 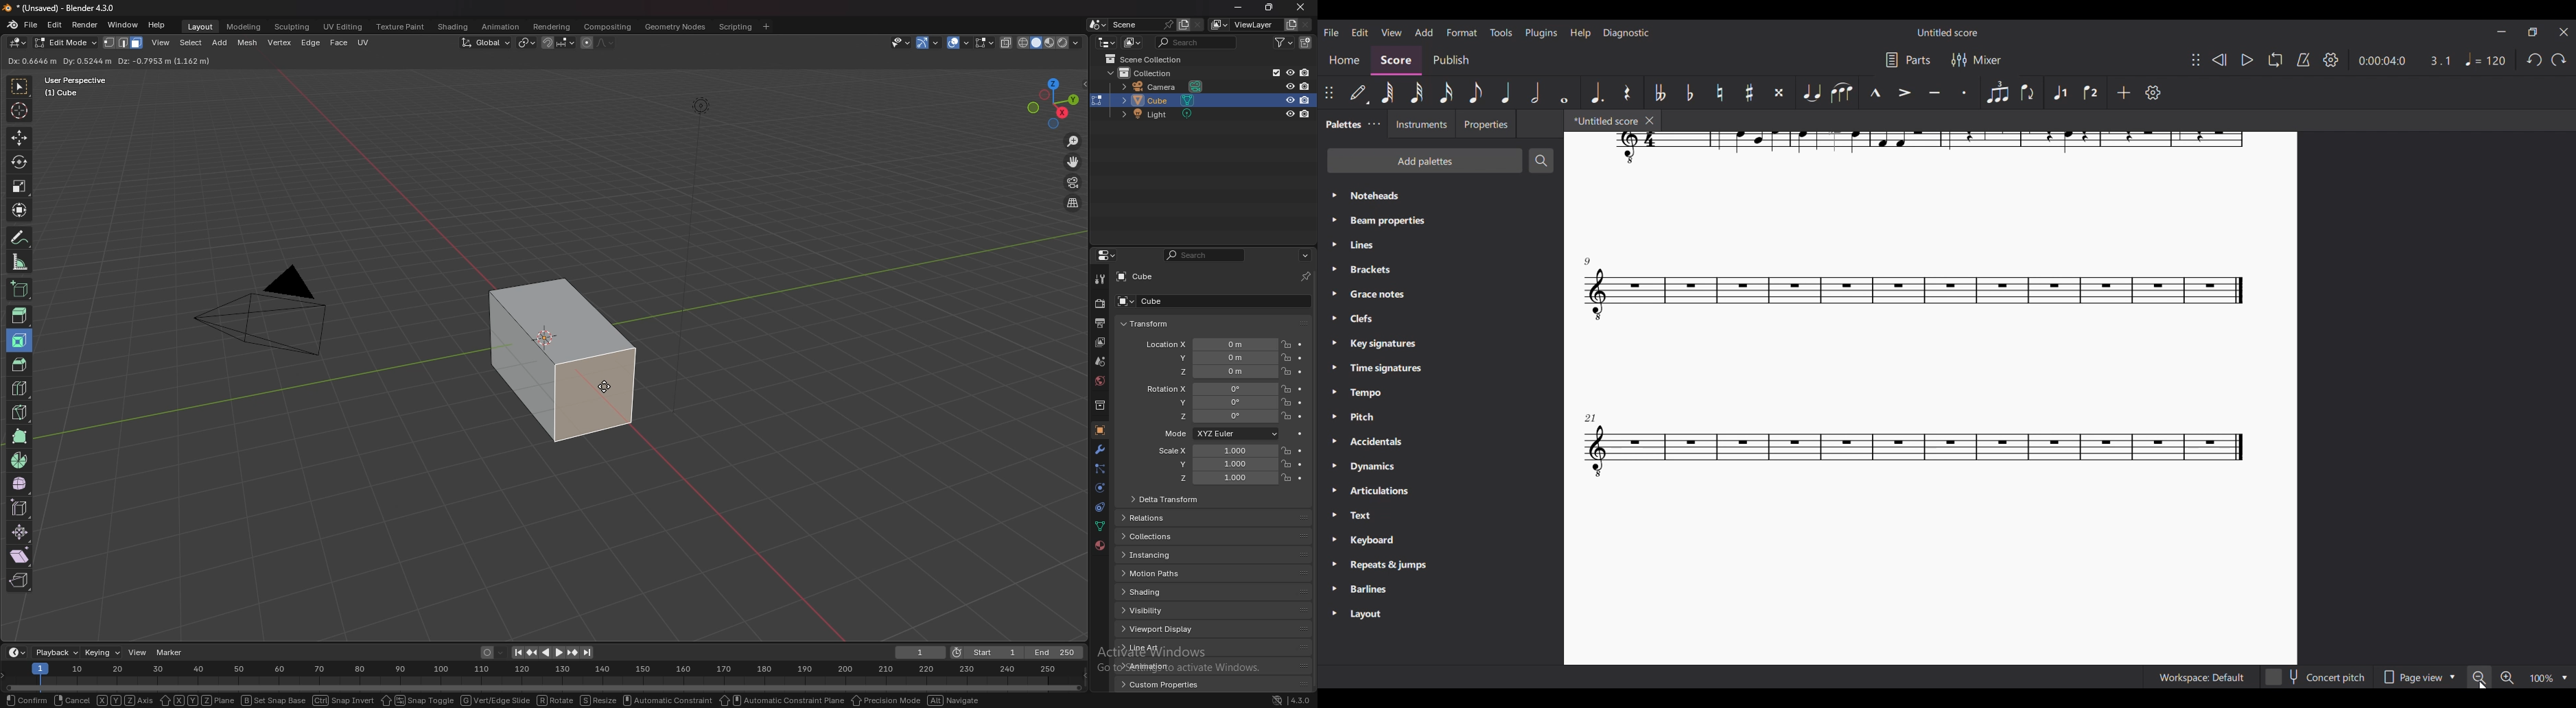 What do you see at coordinates (2332, 60) in the screenshot?
I see `Settings` at bounding box center [2332, 60].